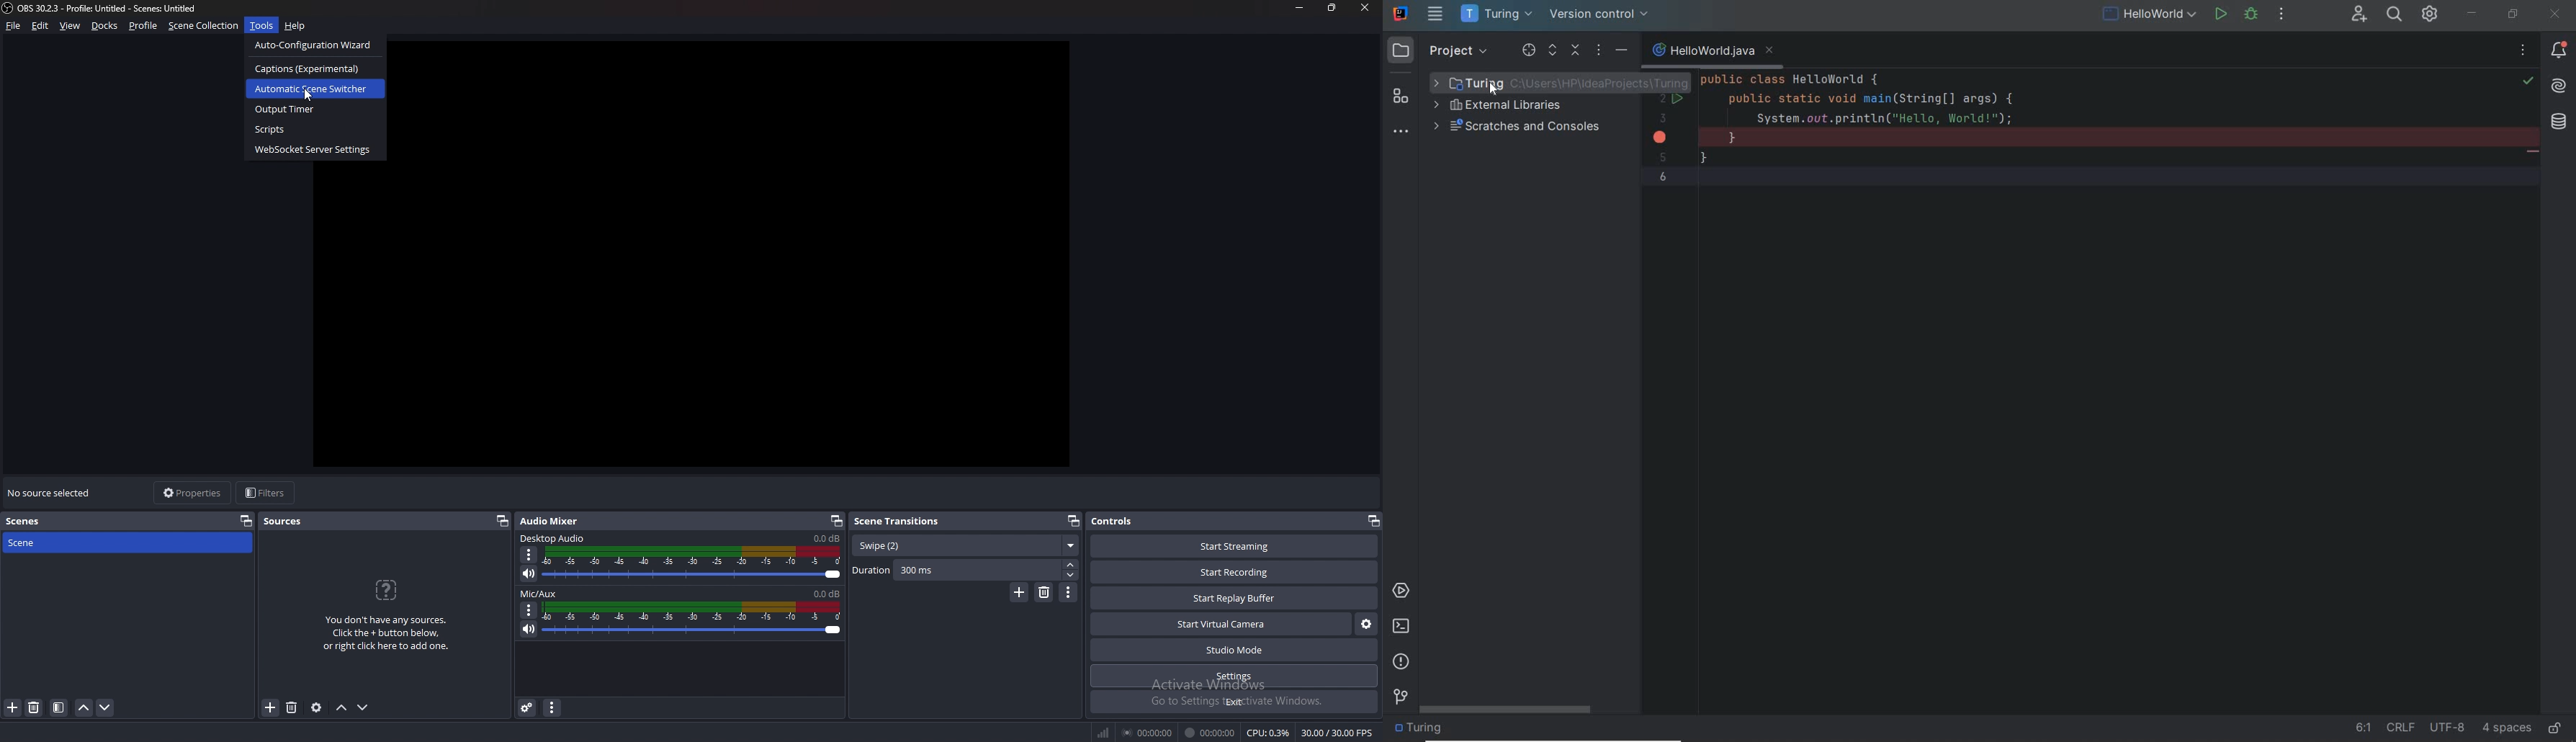  I want to click on RESTORE DOWN, so click(2512, 16).